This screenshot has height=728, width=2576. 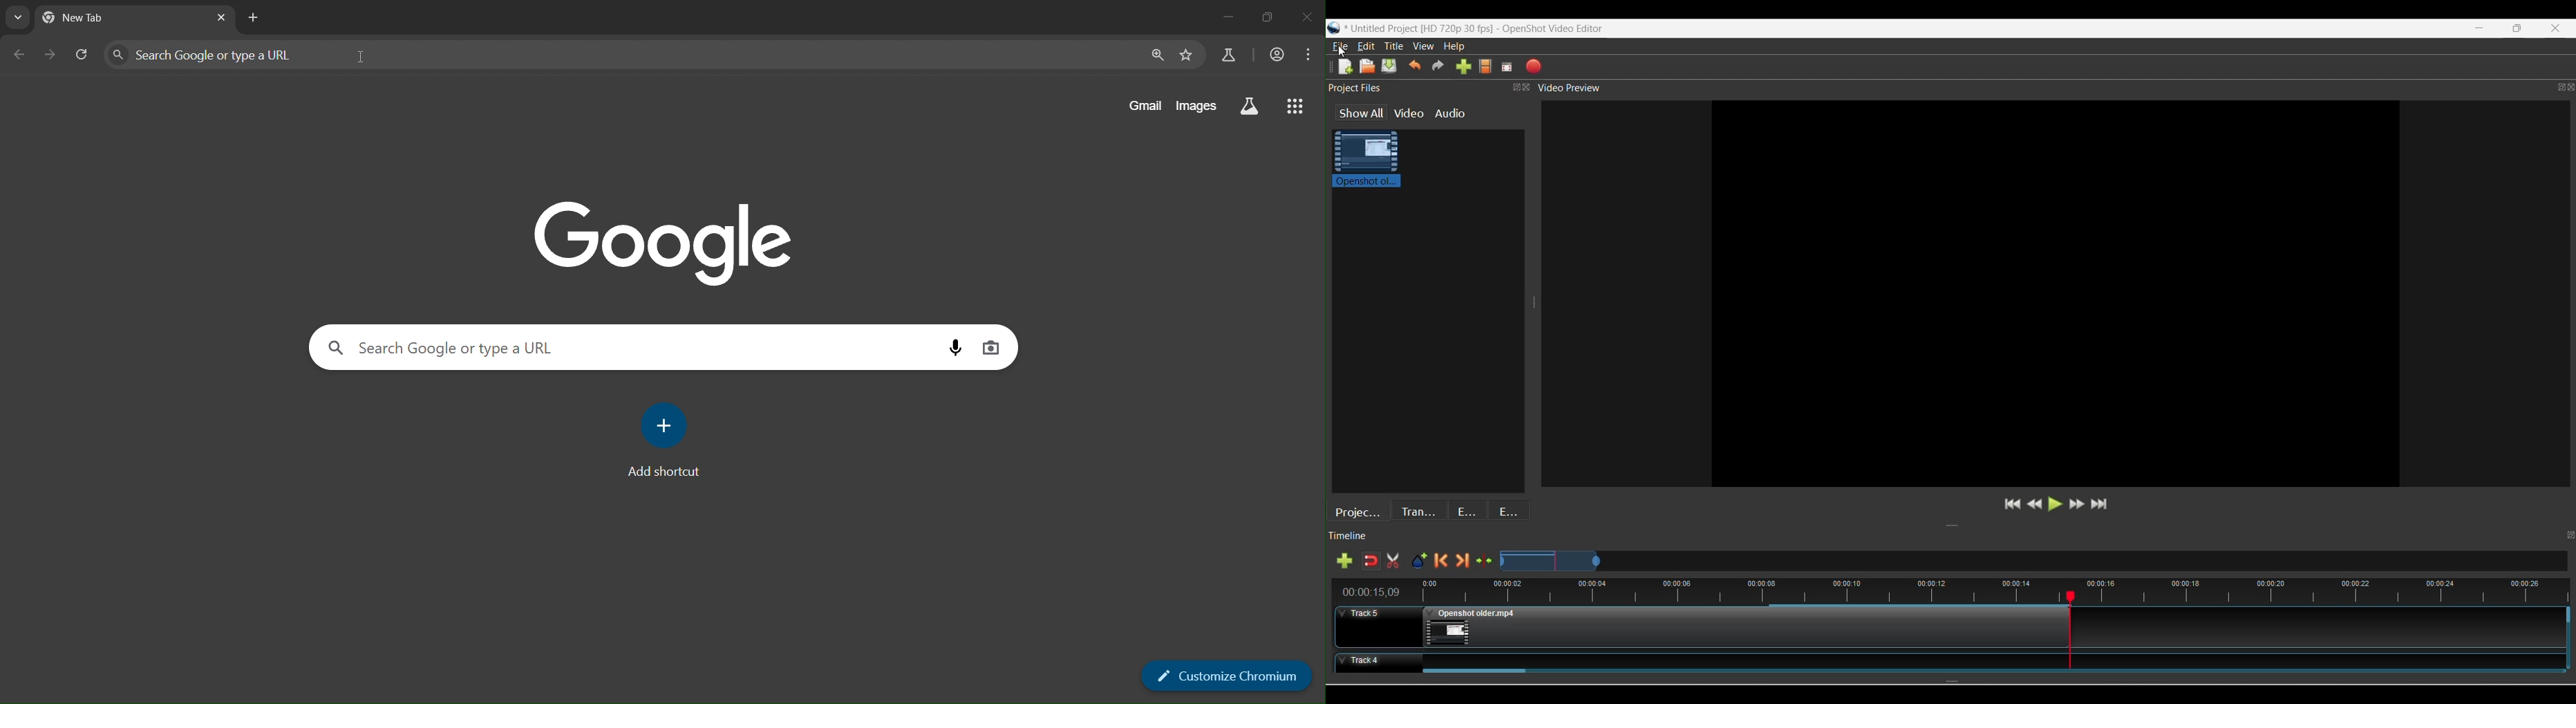 I want to click on reload page, so click(x=84, y=53).